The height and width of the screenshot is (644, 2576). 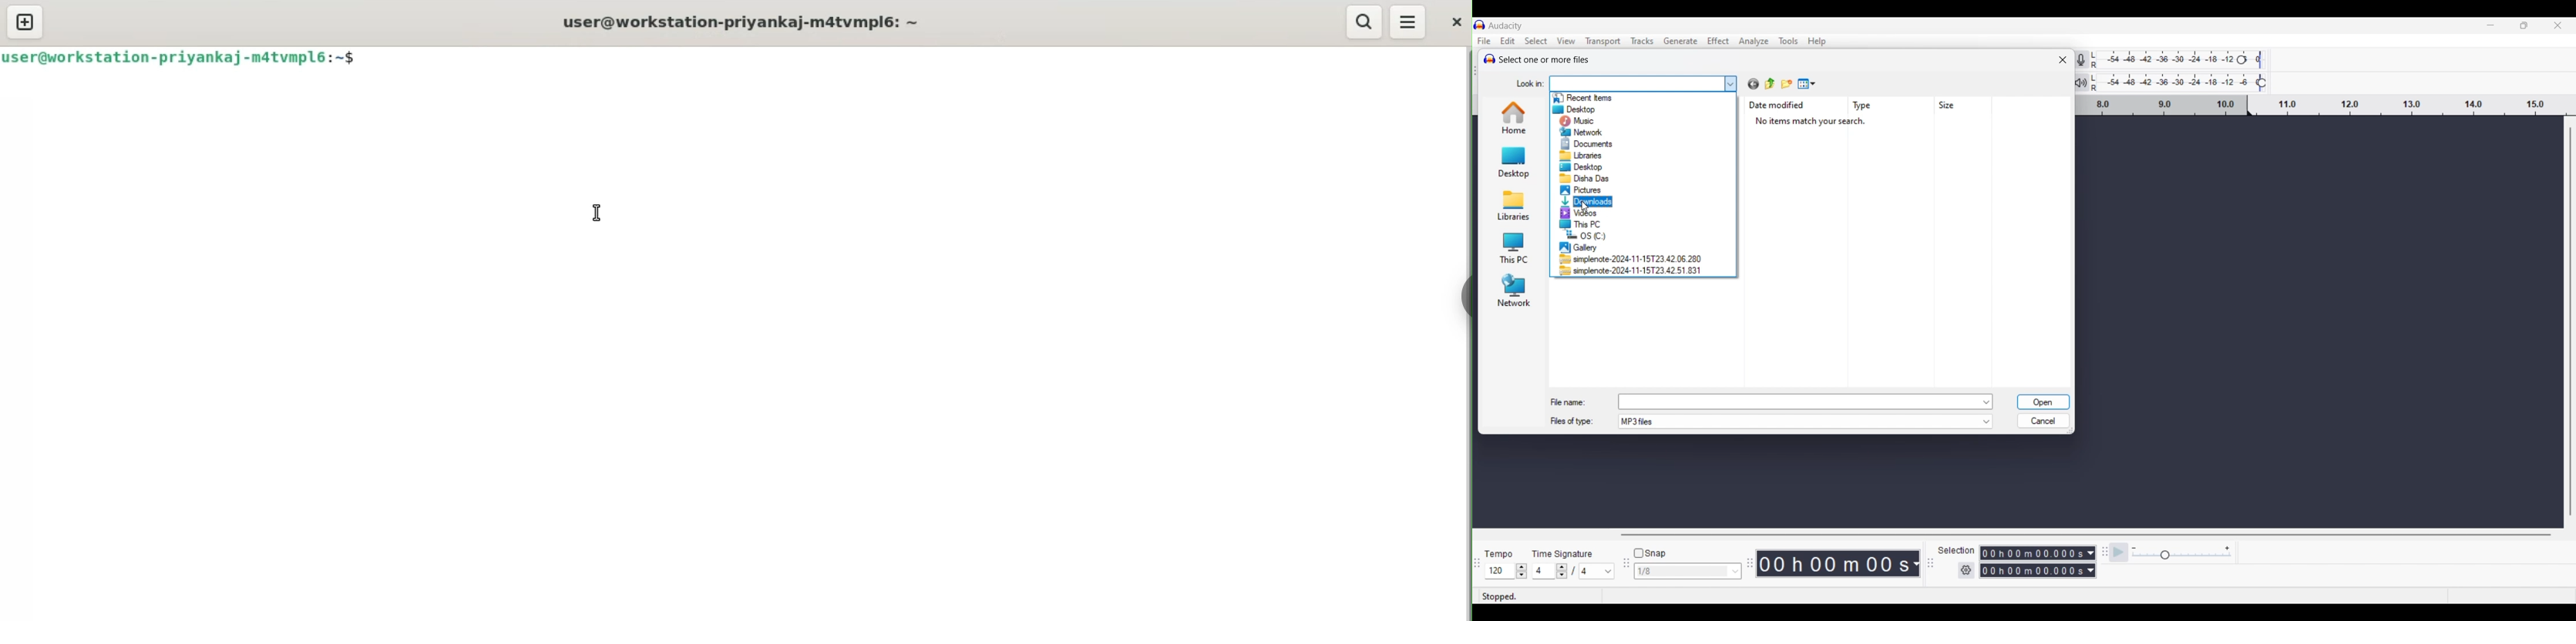 What do you see at coordinates (1586, 95) in the screenshot?
I see `Recent Rams` at bounding box center [1586, 95].